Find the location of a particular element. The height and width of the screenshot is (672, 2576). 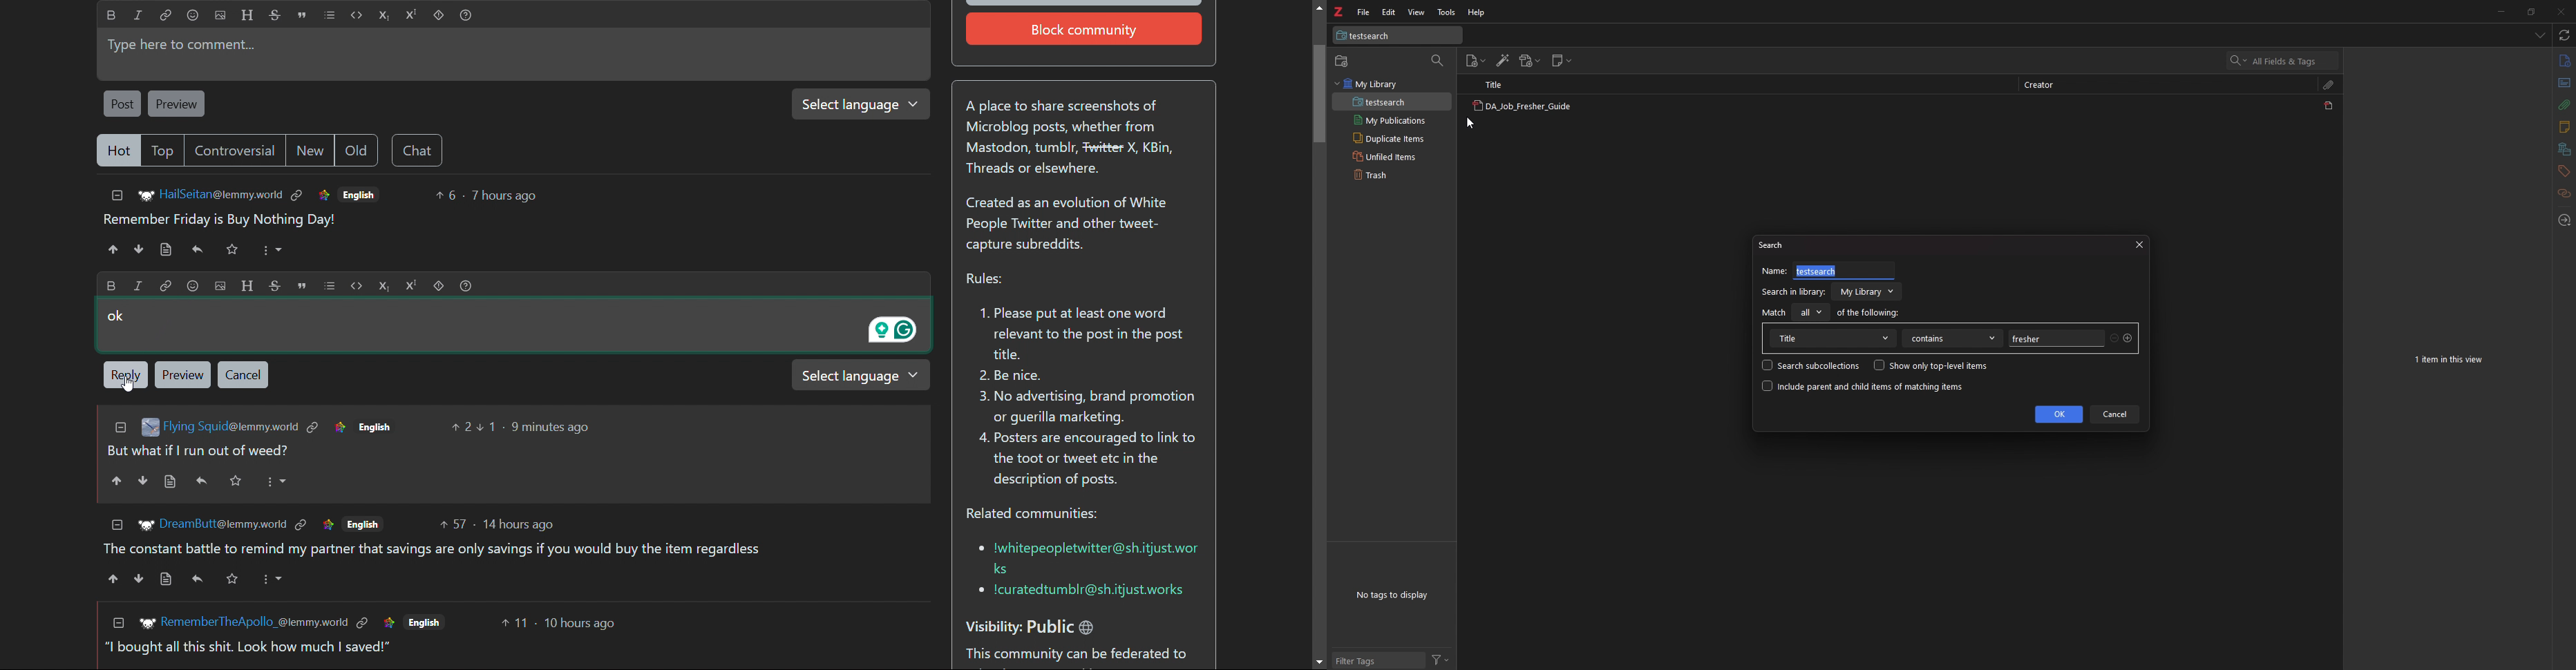

emoji is located at coordinates (192, 15).